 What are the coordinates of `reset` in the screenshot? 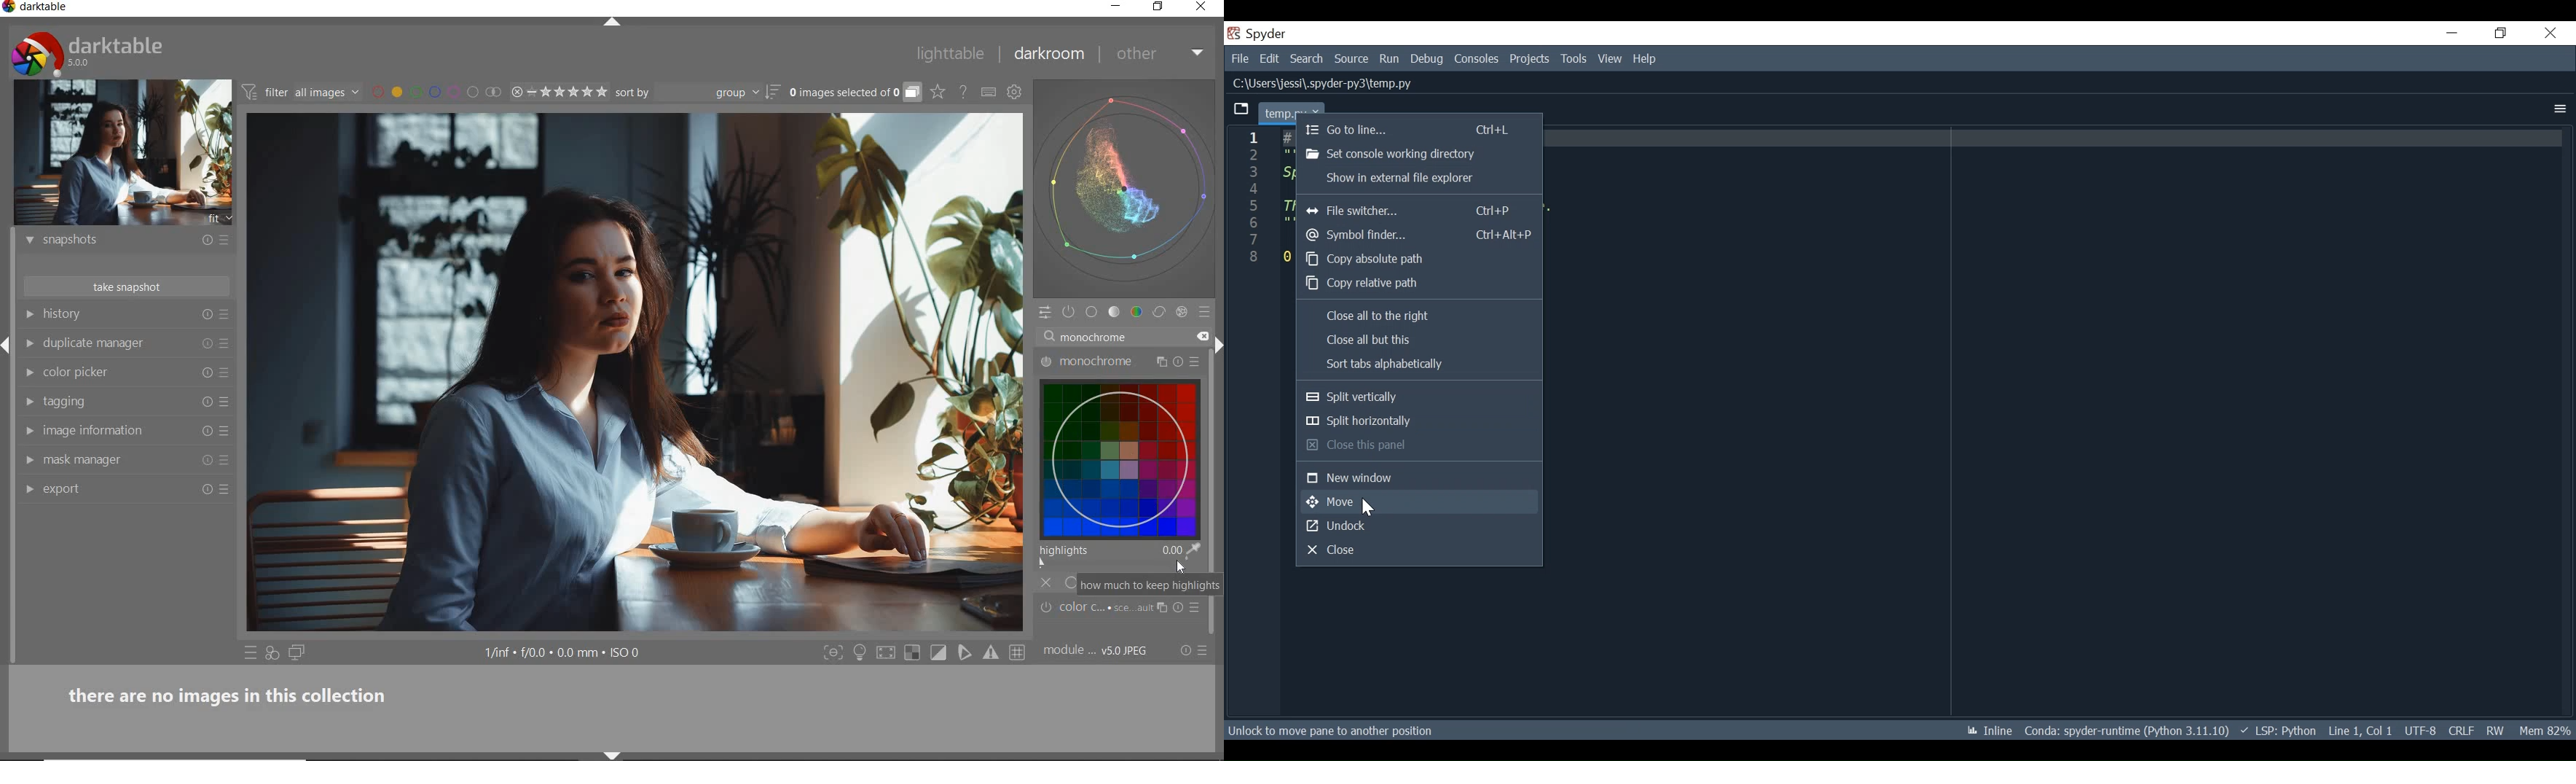 It's located at (207, 371).